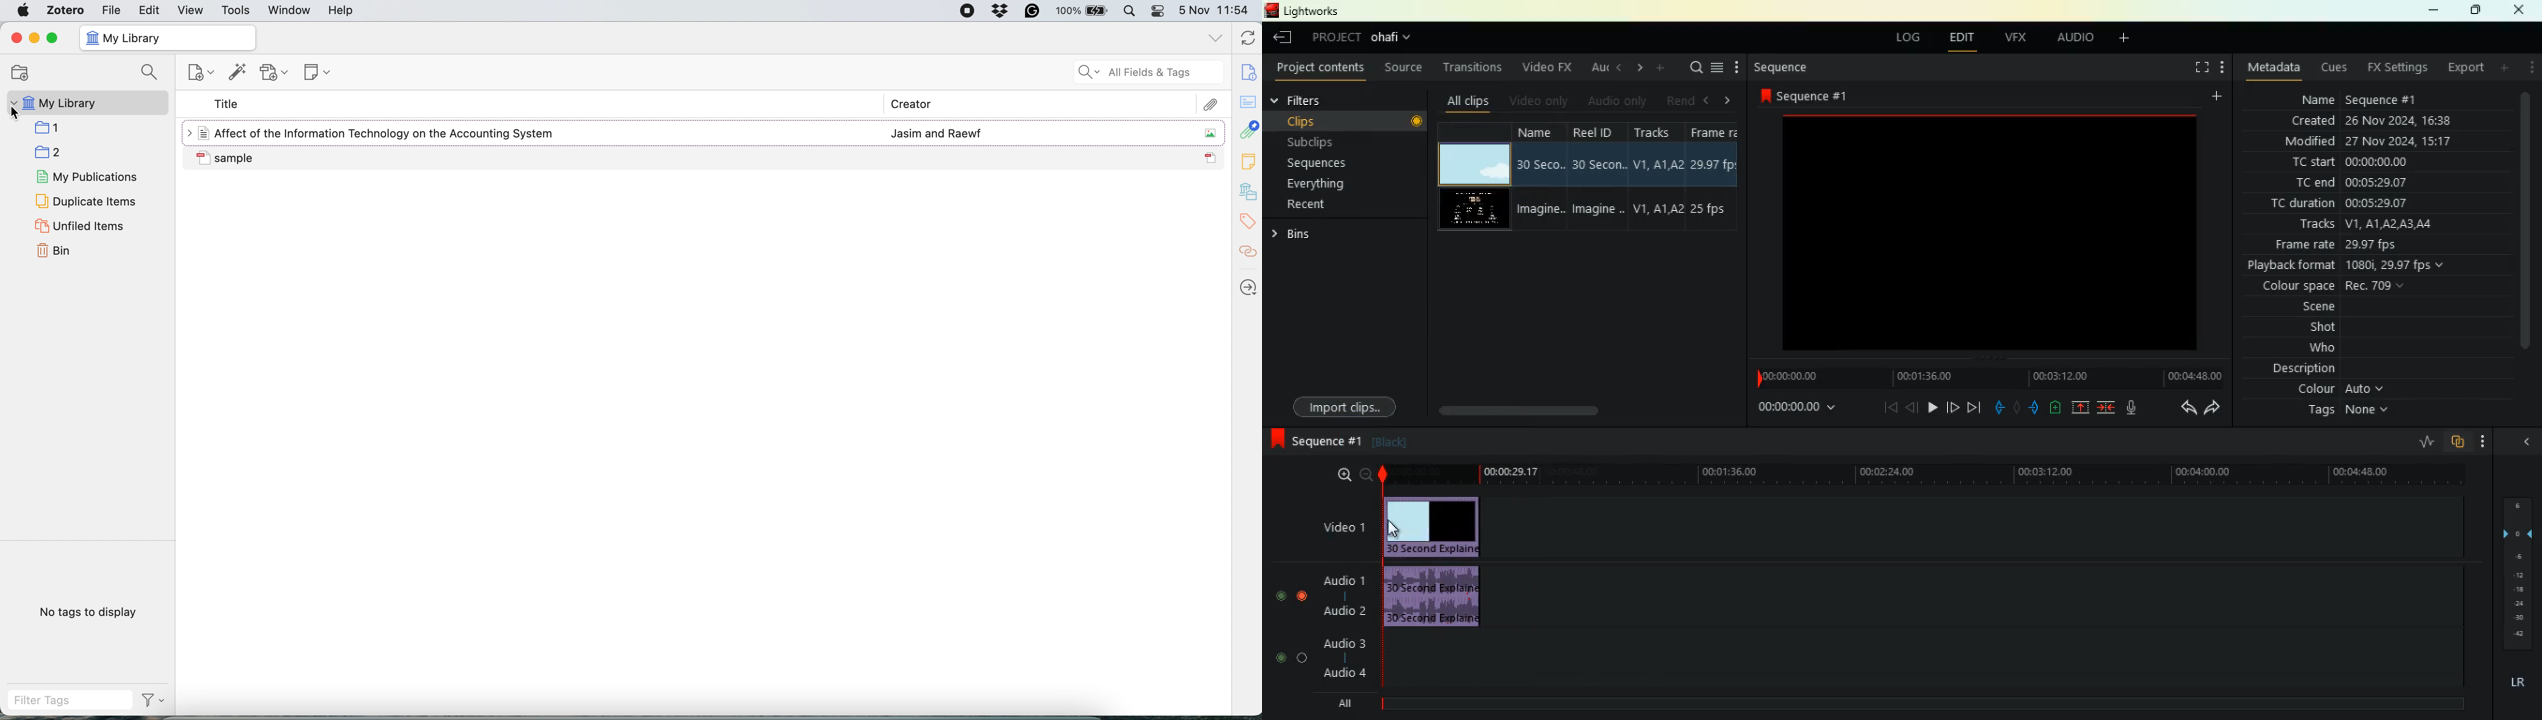 The image size is (2548, 728). I want to click on modified, so click(2364, 142).